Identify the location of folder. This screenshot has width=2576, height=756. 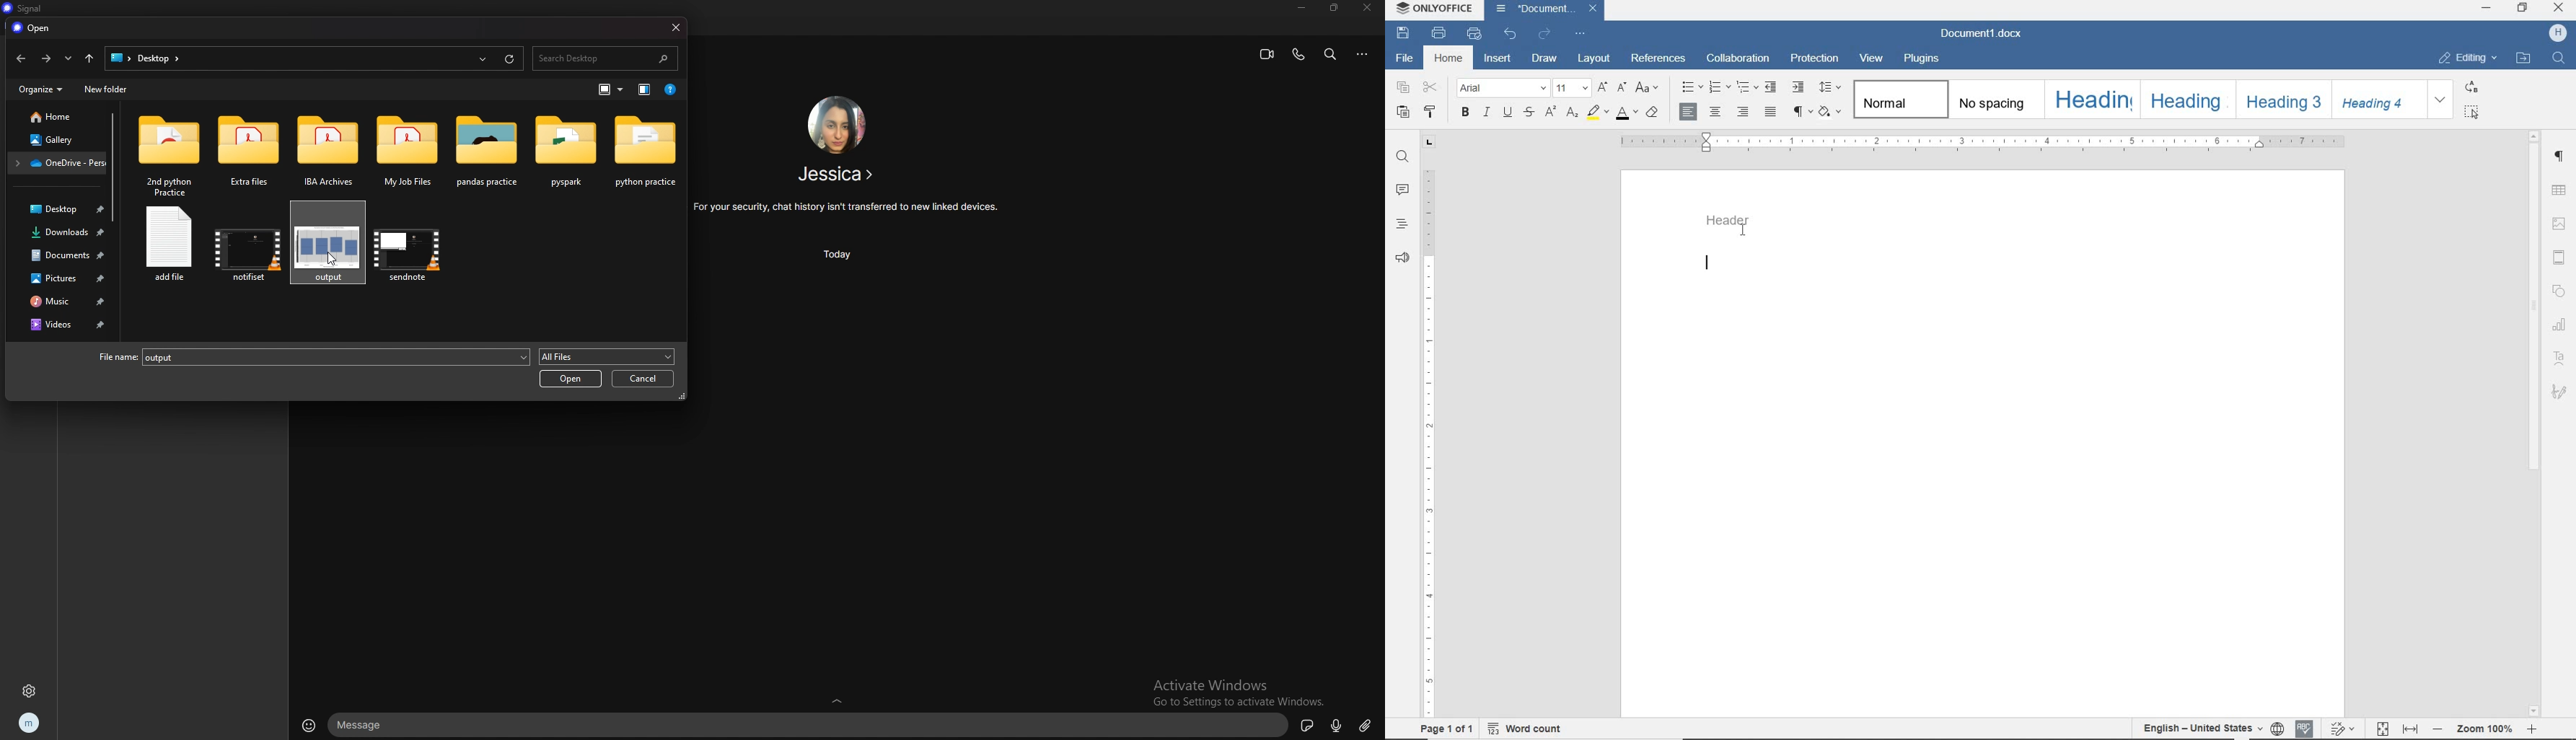
(409, 151).